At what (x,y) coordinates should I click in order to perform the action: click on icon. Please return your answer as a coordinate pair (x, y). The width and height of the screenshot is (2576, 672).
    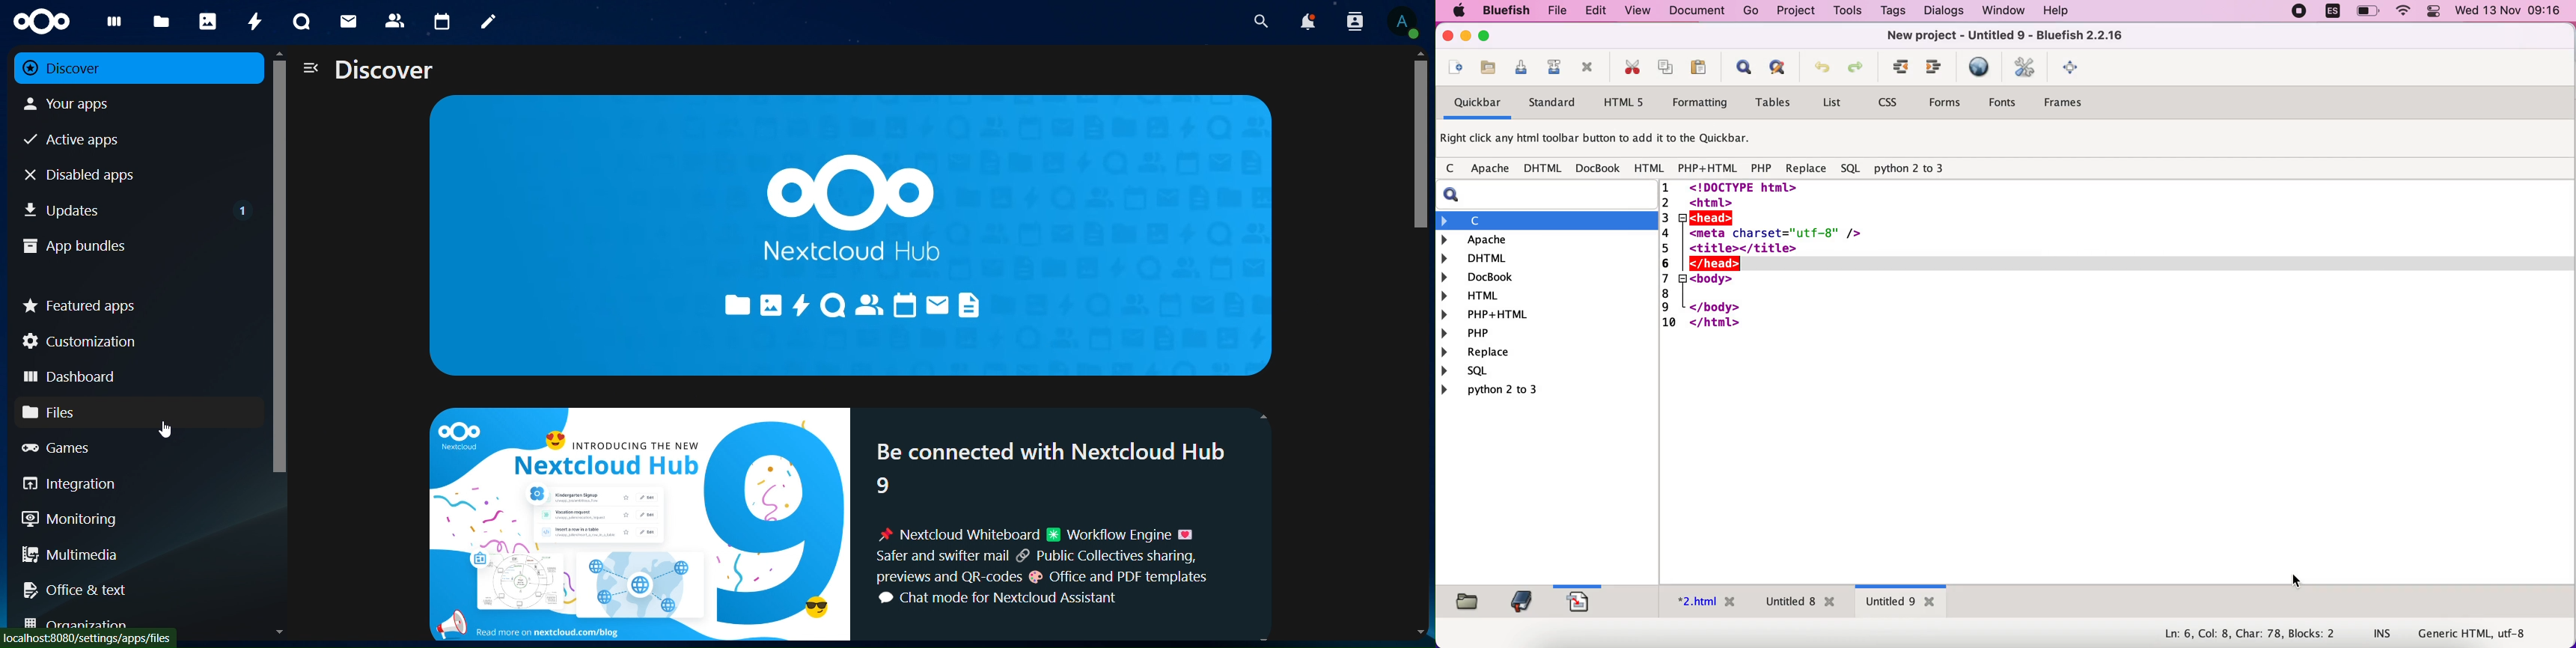
    Looking at the image, I should click on (48, 22).